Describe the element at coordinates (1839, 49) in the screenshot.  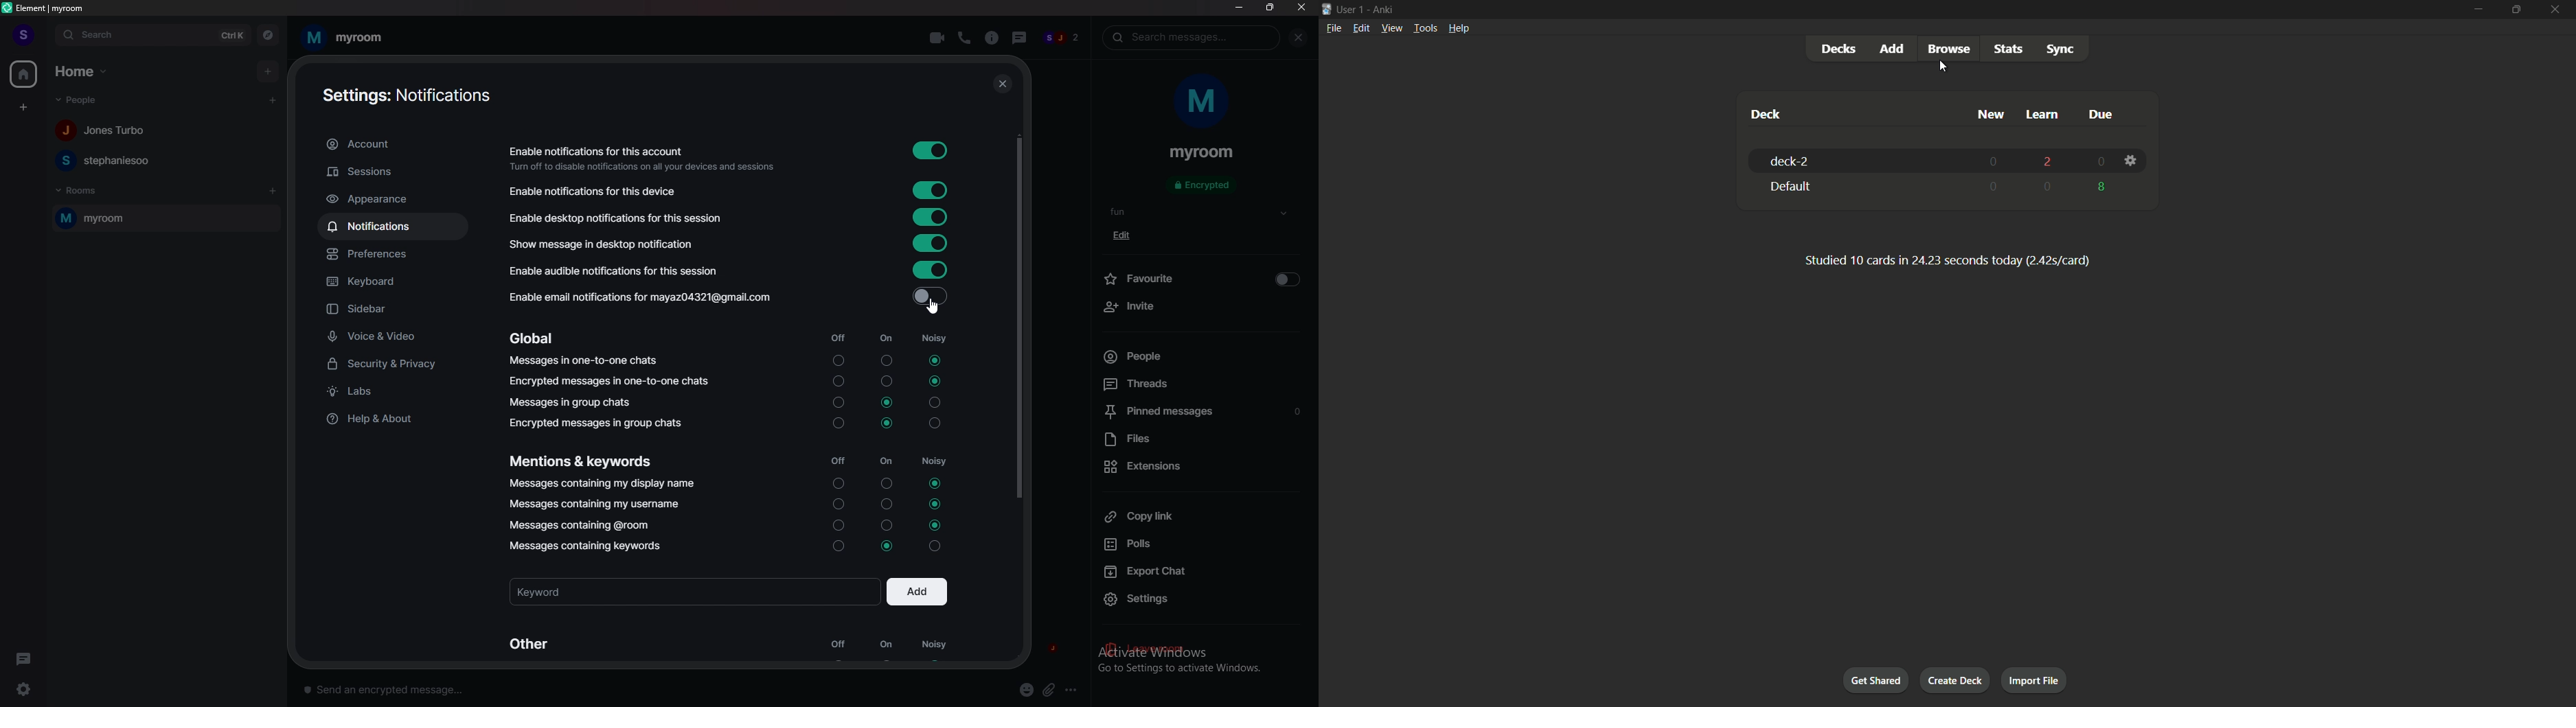
I see `Decks` at that location.